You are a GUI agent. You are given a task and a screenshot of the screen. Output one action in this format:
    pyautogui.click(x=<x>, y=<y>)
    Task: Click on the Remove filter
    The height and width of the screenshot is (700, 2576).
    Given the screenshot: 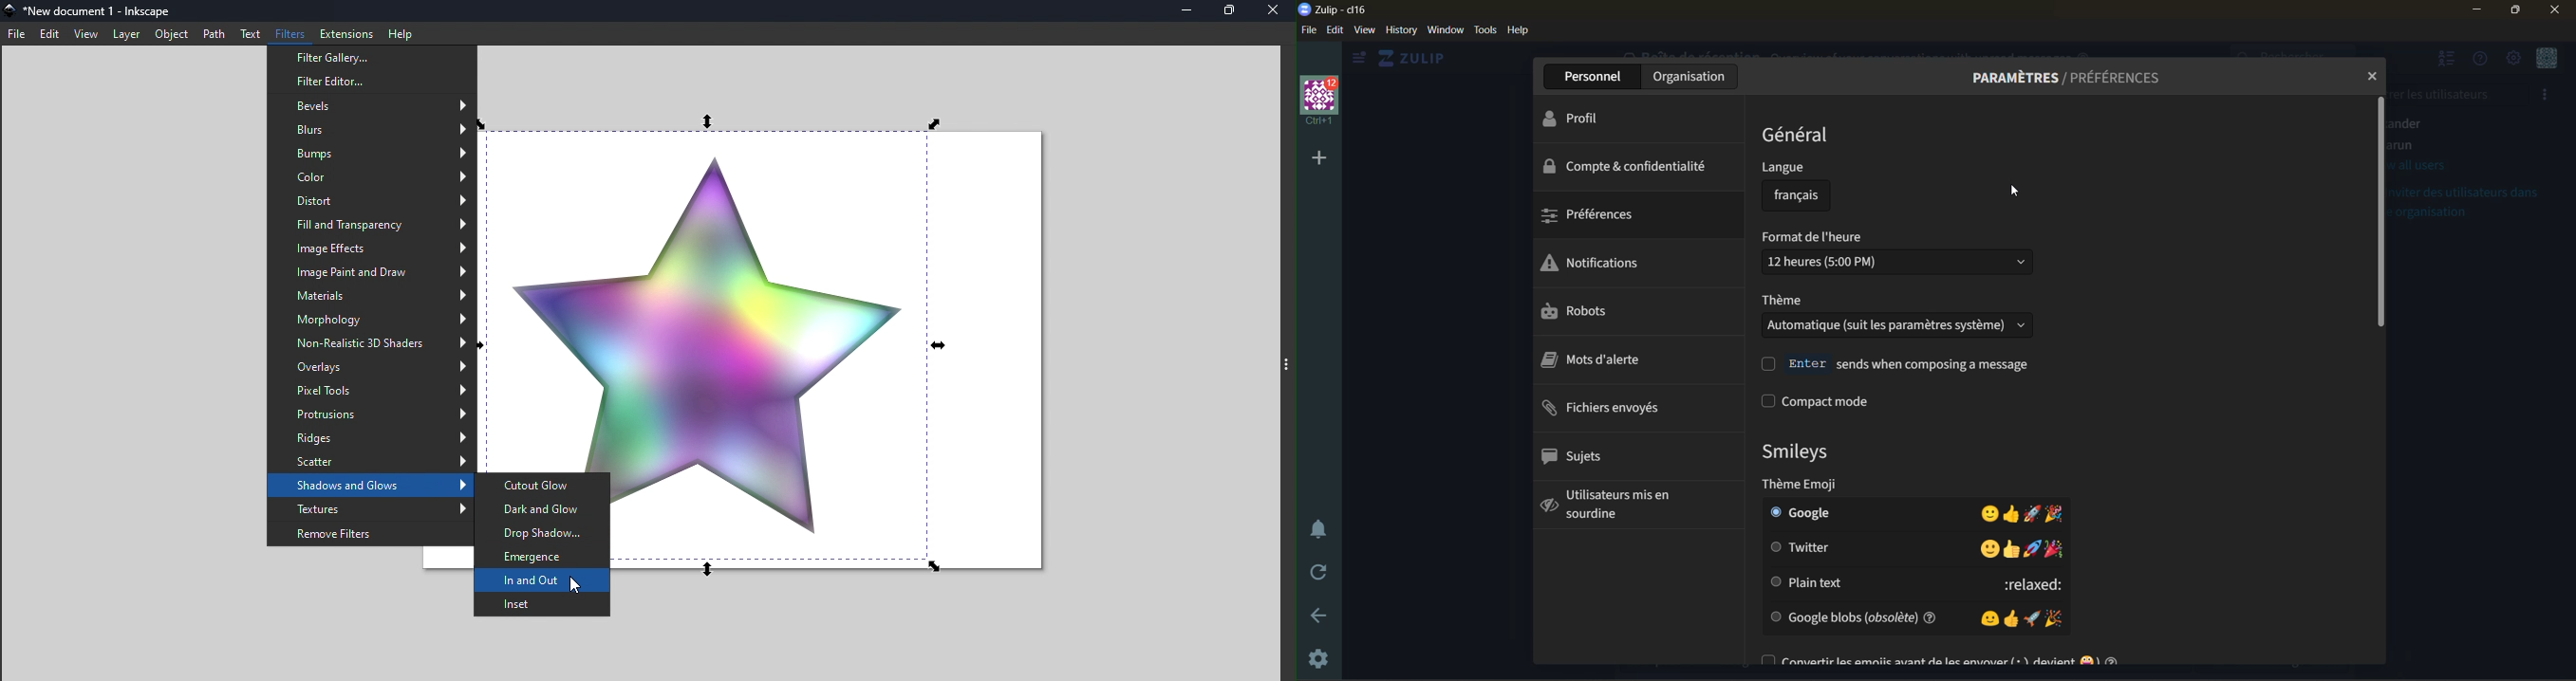 What is the action you would take?
    pyautogui.click(x=372, y=534)
    